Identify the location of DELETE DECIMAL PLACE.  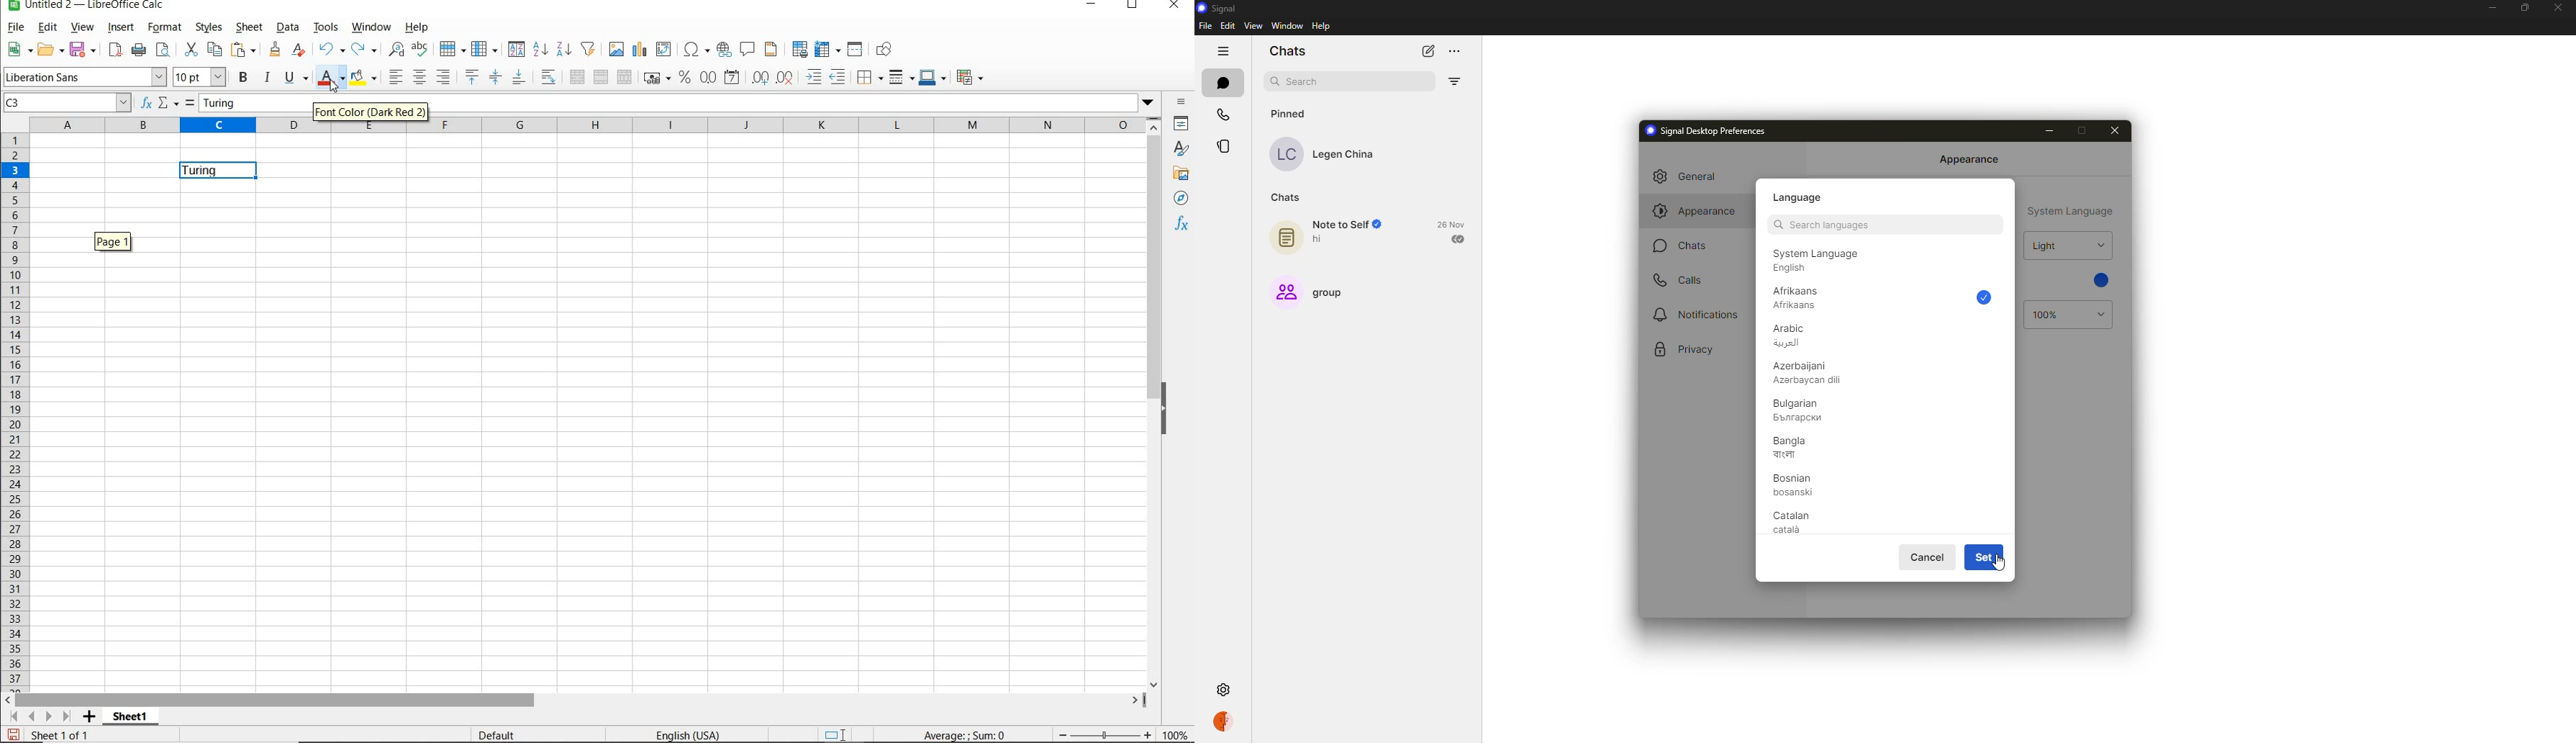
(785, 78).